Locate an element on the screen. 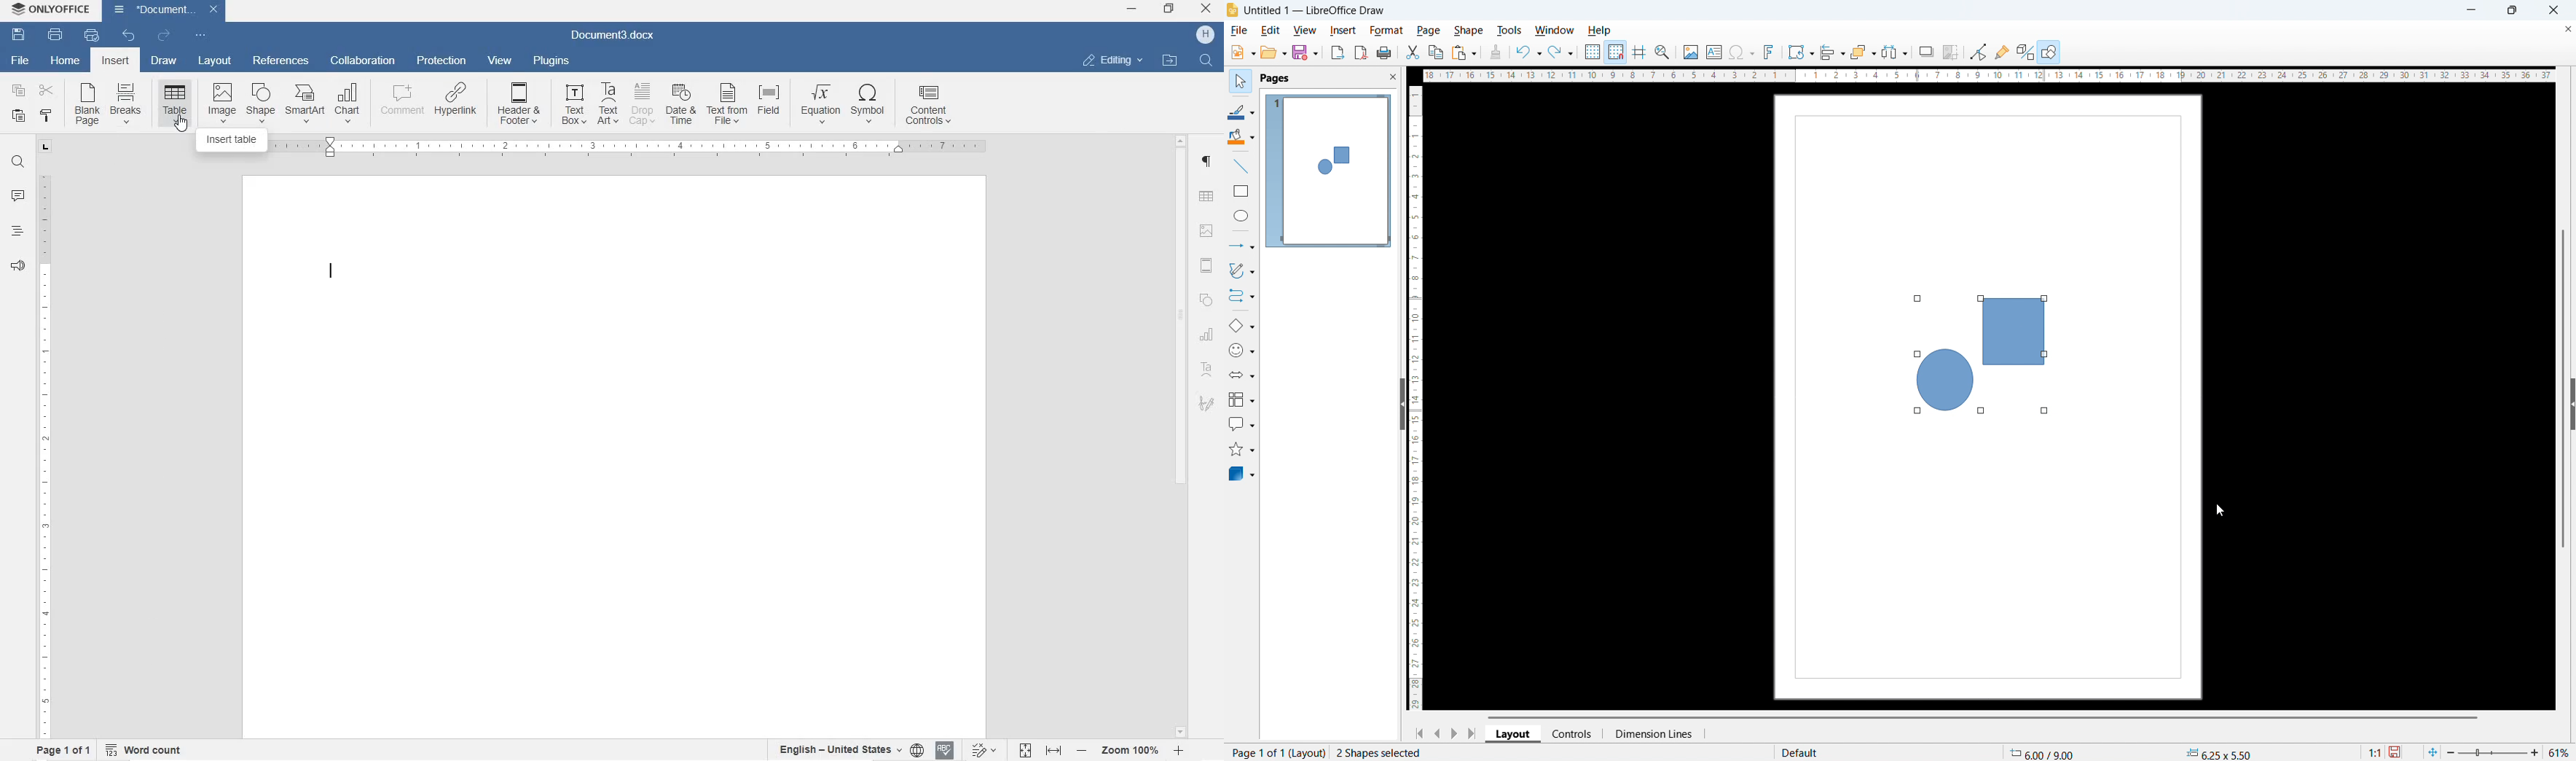  transformation is located at coordinates (1800, 53).